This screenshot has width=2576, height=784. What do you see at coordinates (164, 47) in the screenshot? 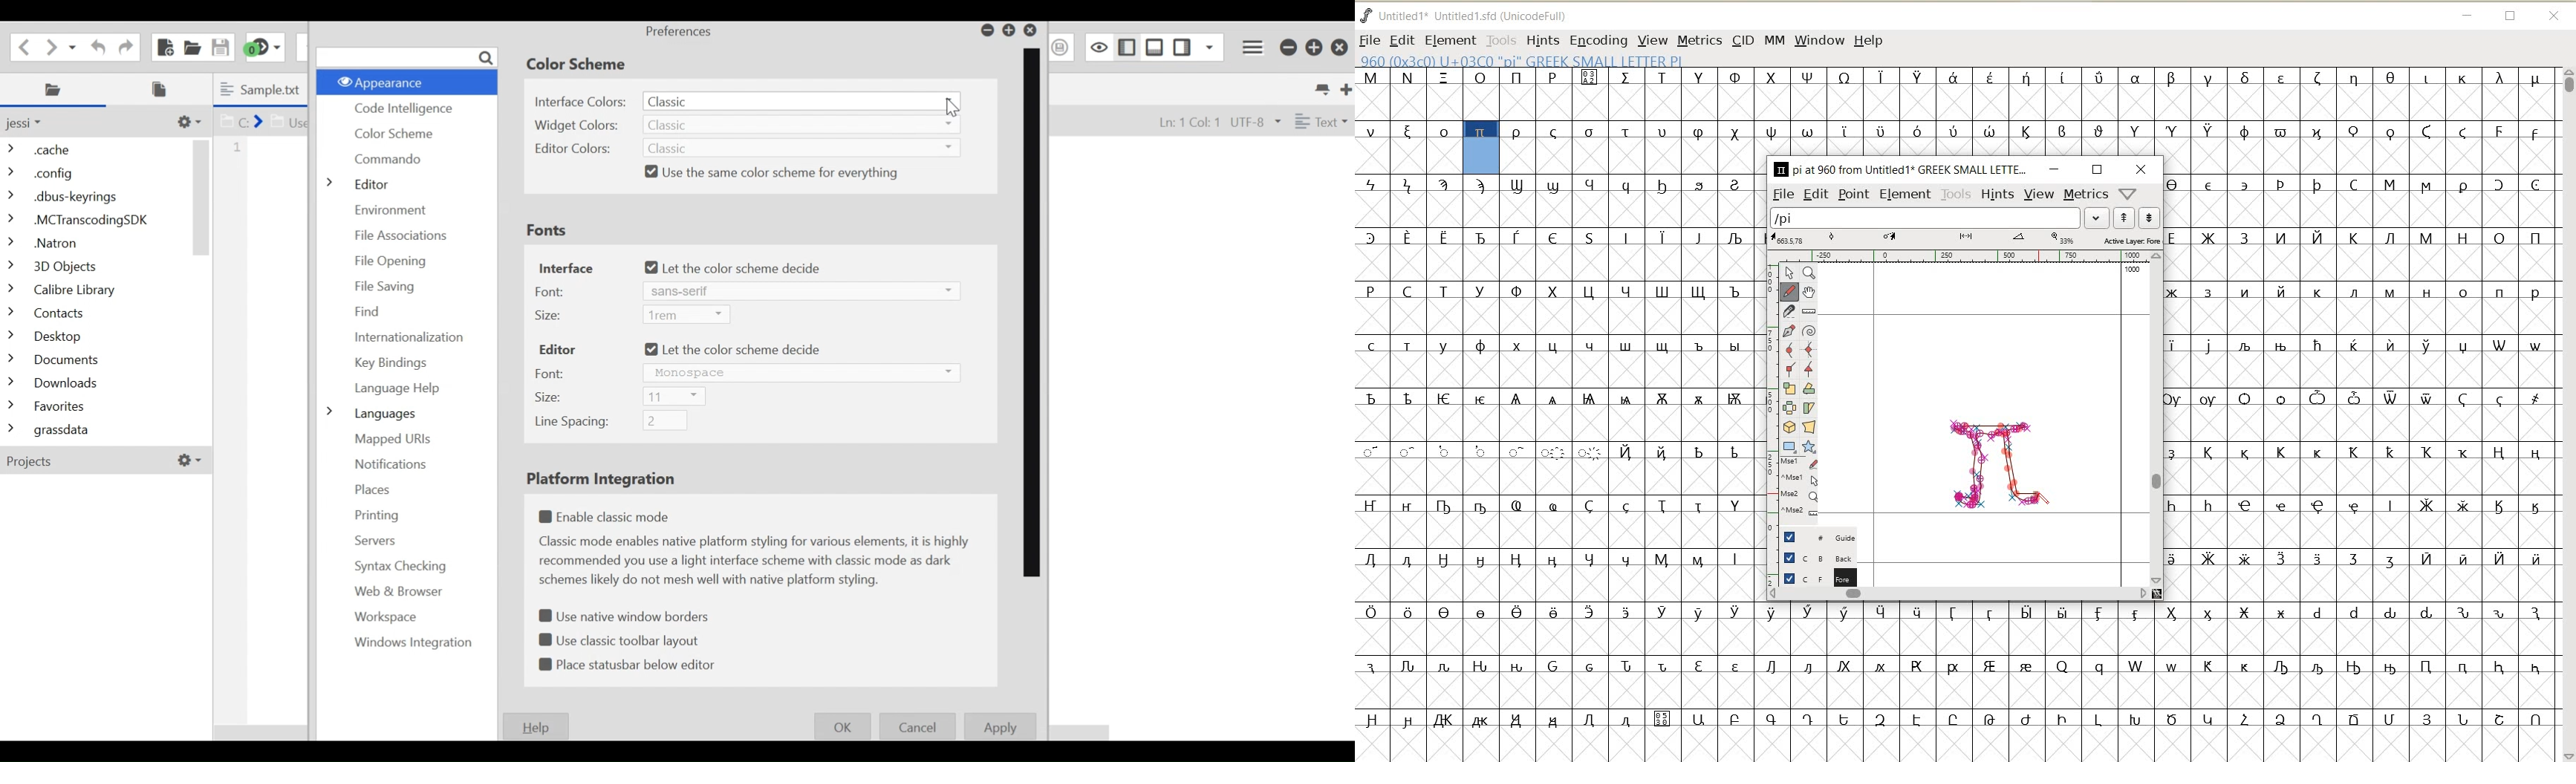
I see `New File` at bounding box center [164, 47].